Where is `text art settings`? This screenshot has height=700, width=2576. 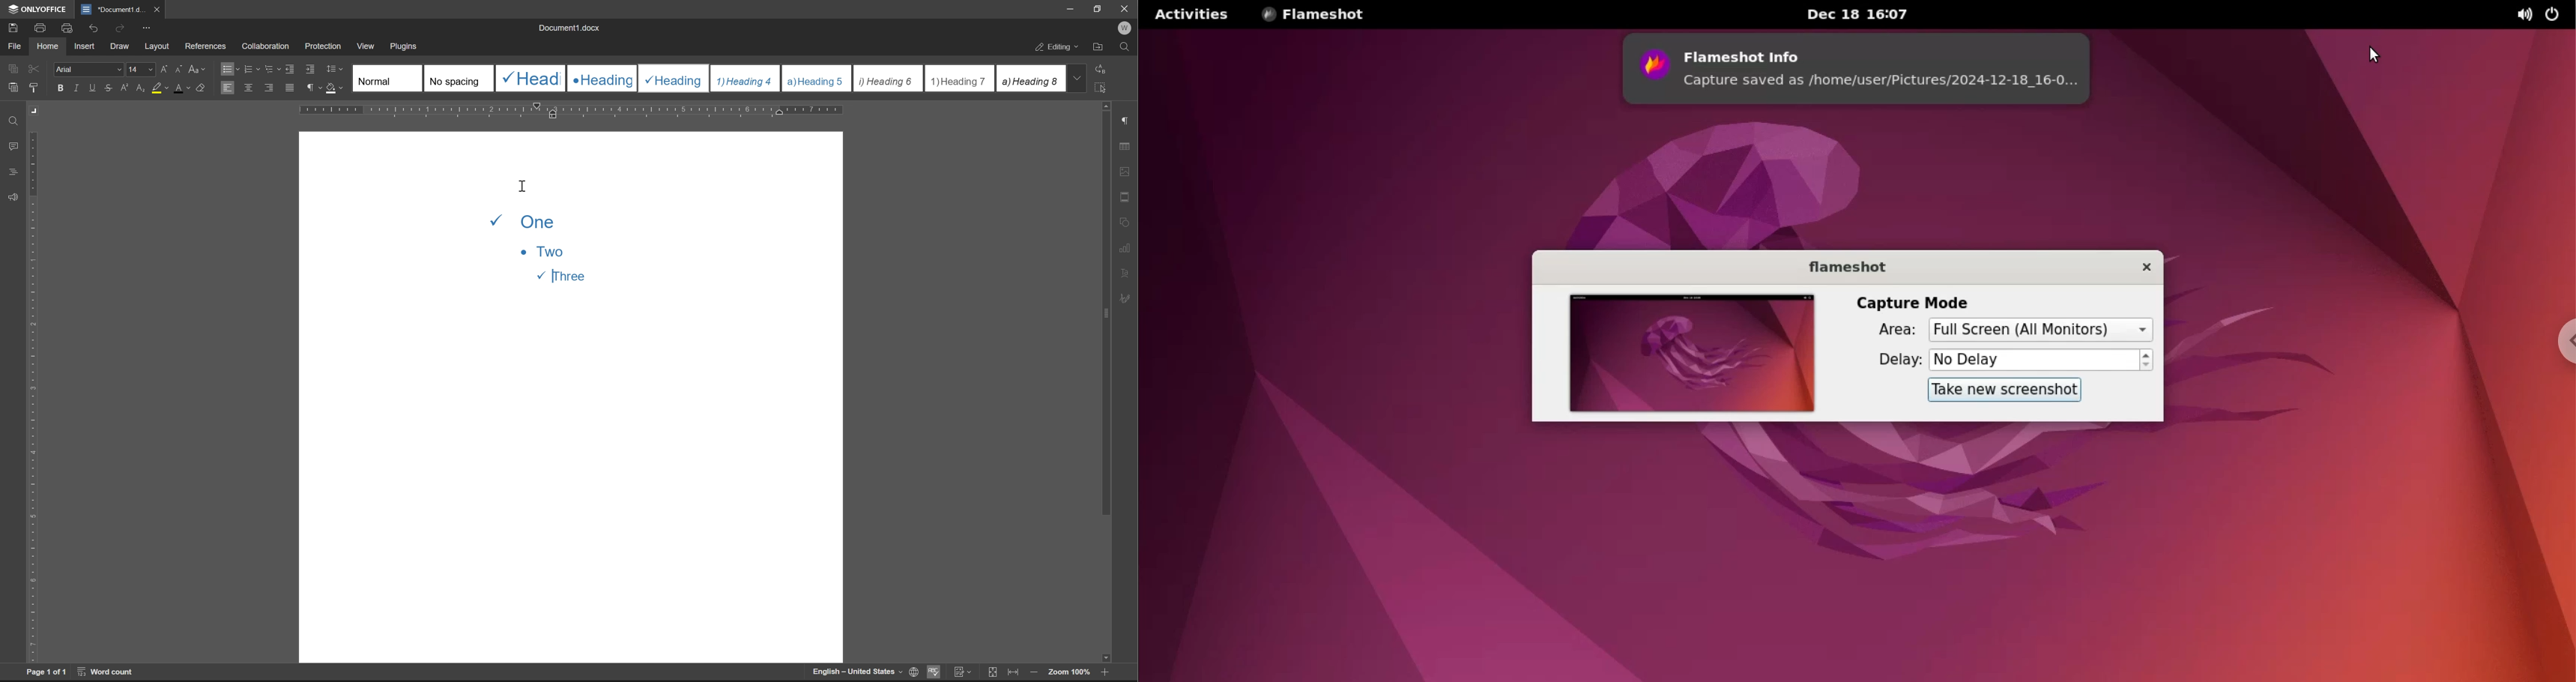
text art settings is located at coordinates (1125, 273).